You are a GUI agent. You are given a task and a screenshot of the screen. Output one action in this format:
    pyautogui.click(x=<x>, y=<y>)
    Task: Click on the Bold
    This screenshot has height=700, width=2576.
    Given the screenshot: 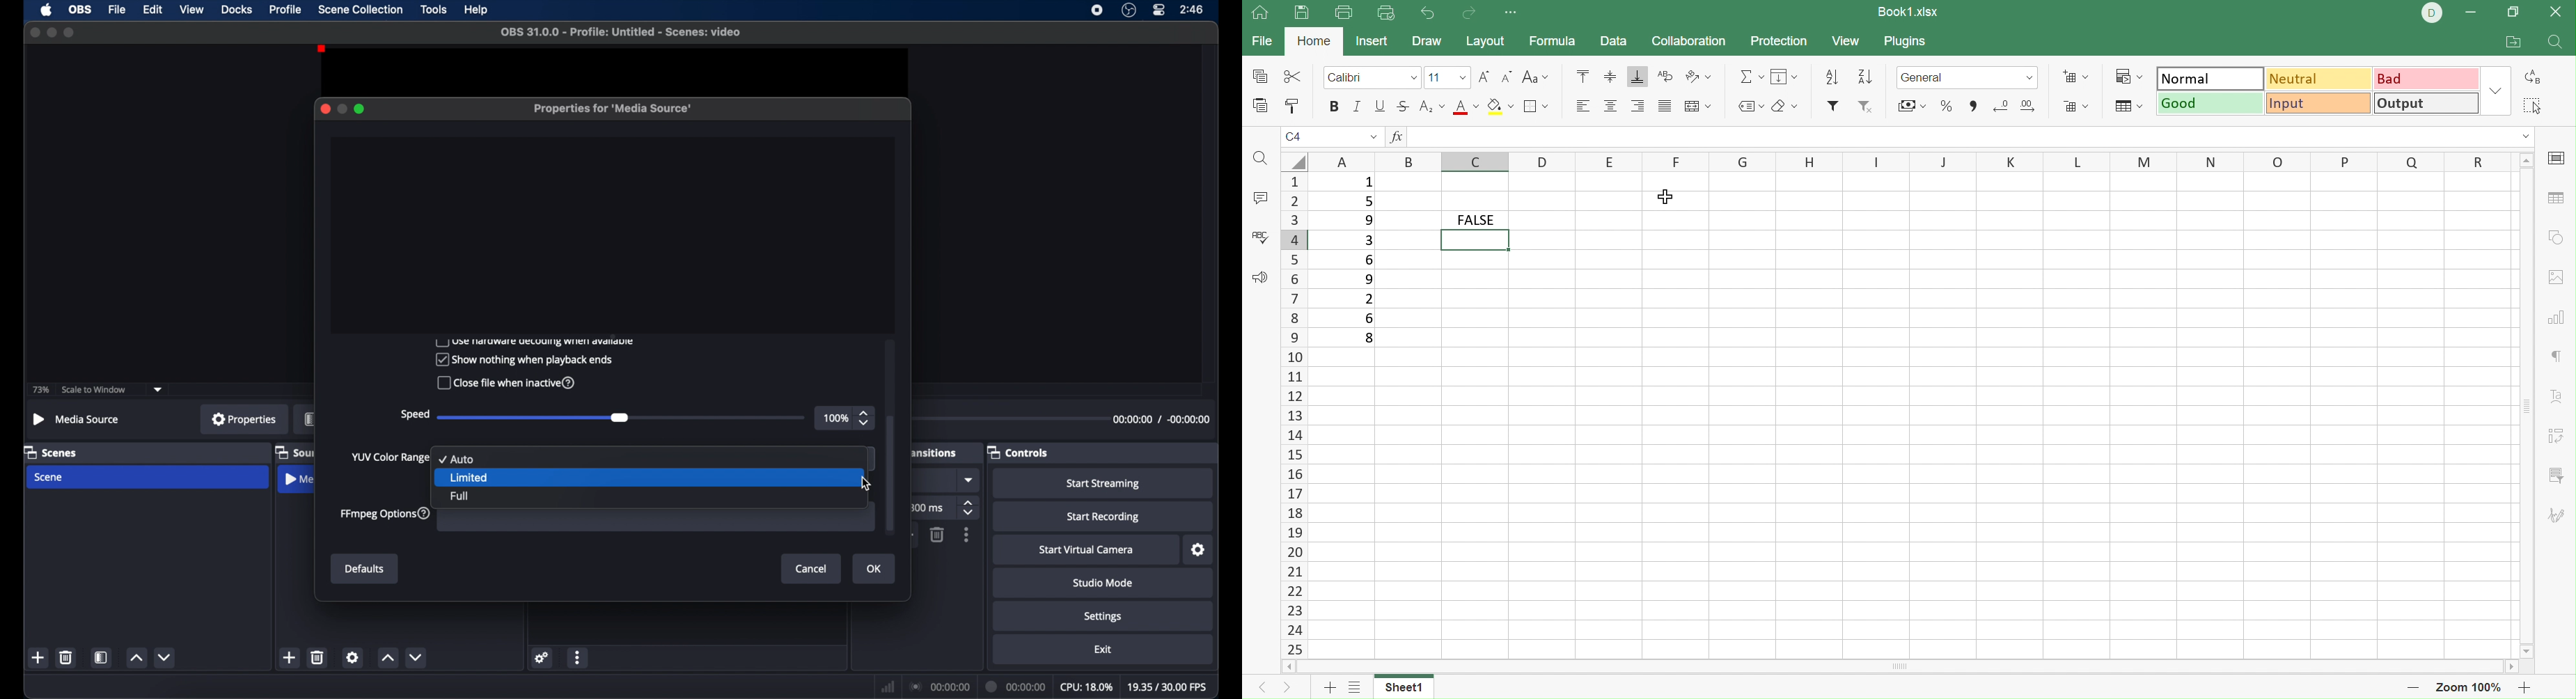 What is the action you would take?
    pyautogui.click(x=1332, y=106)
    